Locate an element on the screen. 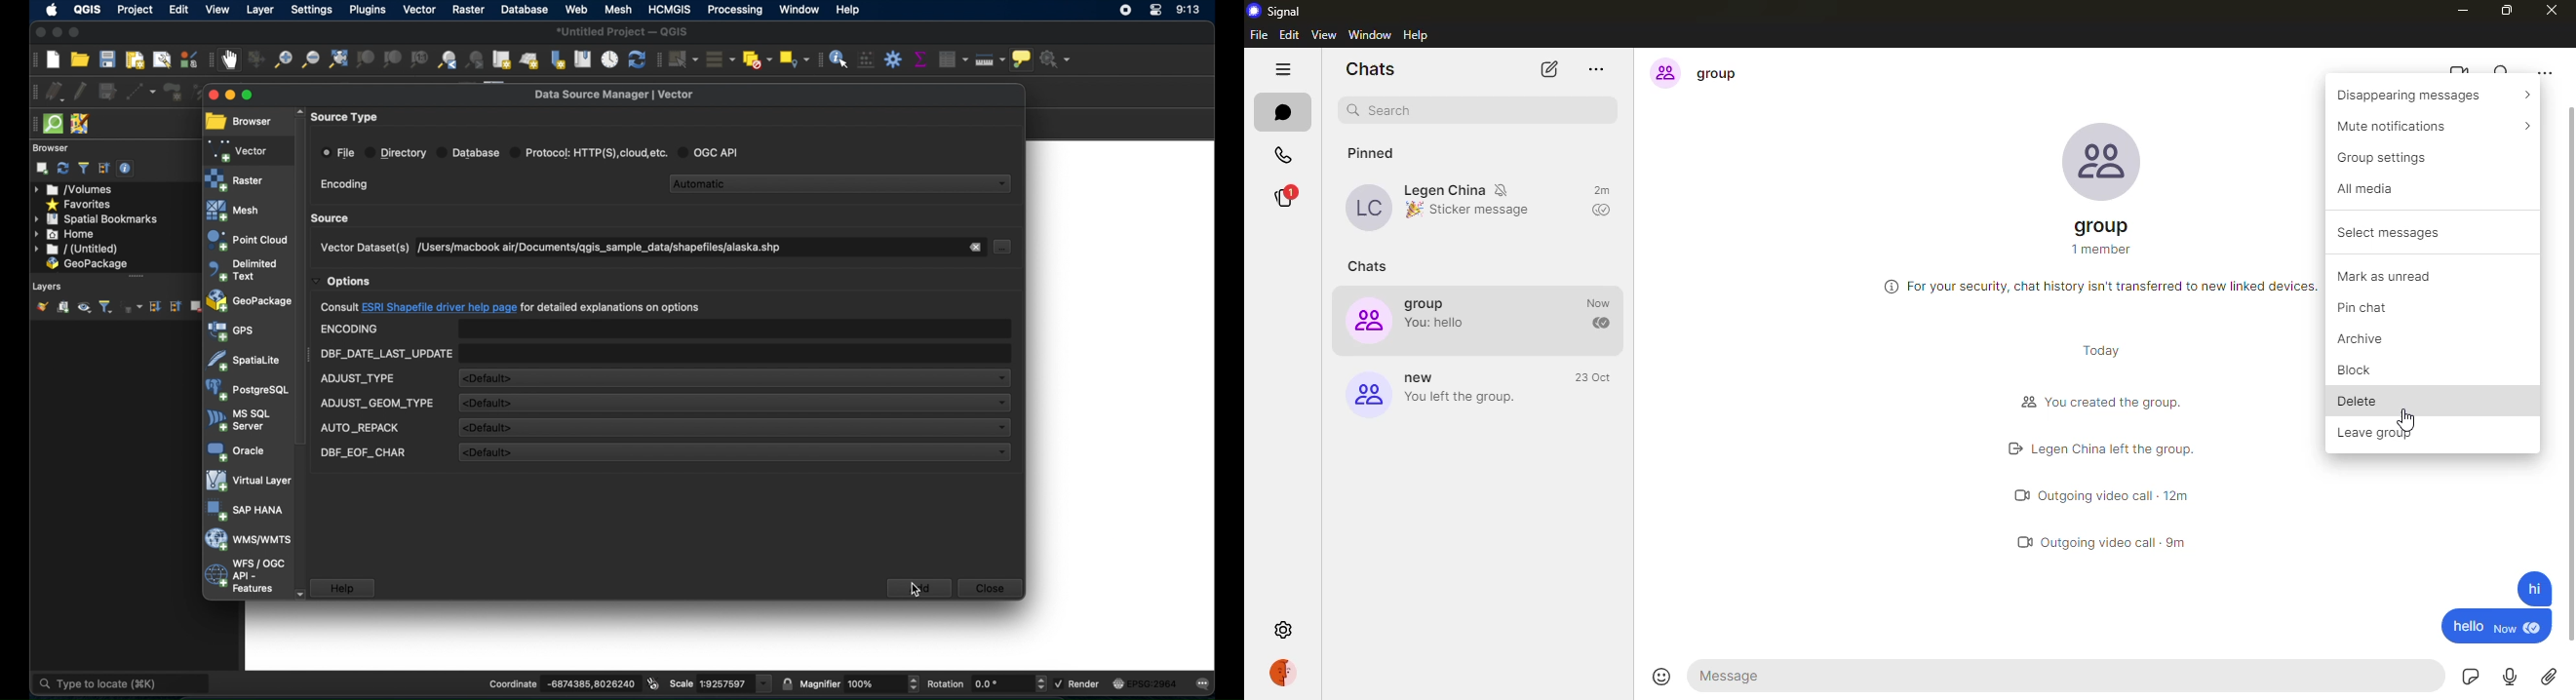 The image size is (2576, 700). hi is located at coordinates (2526, 589).